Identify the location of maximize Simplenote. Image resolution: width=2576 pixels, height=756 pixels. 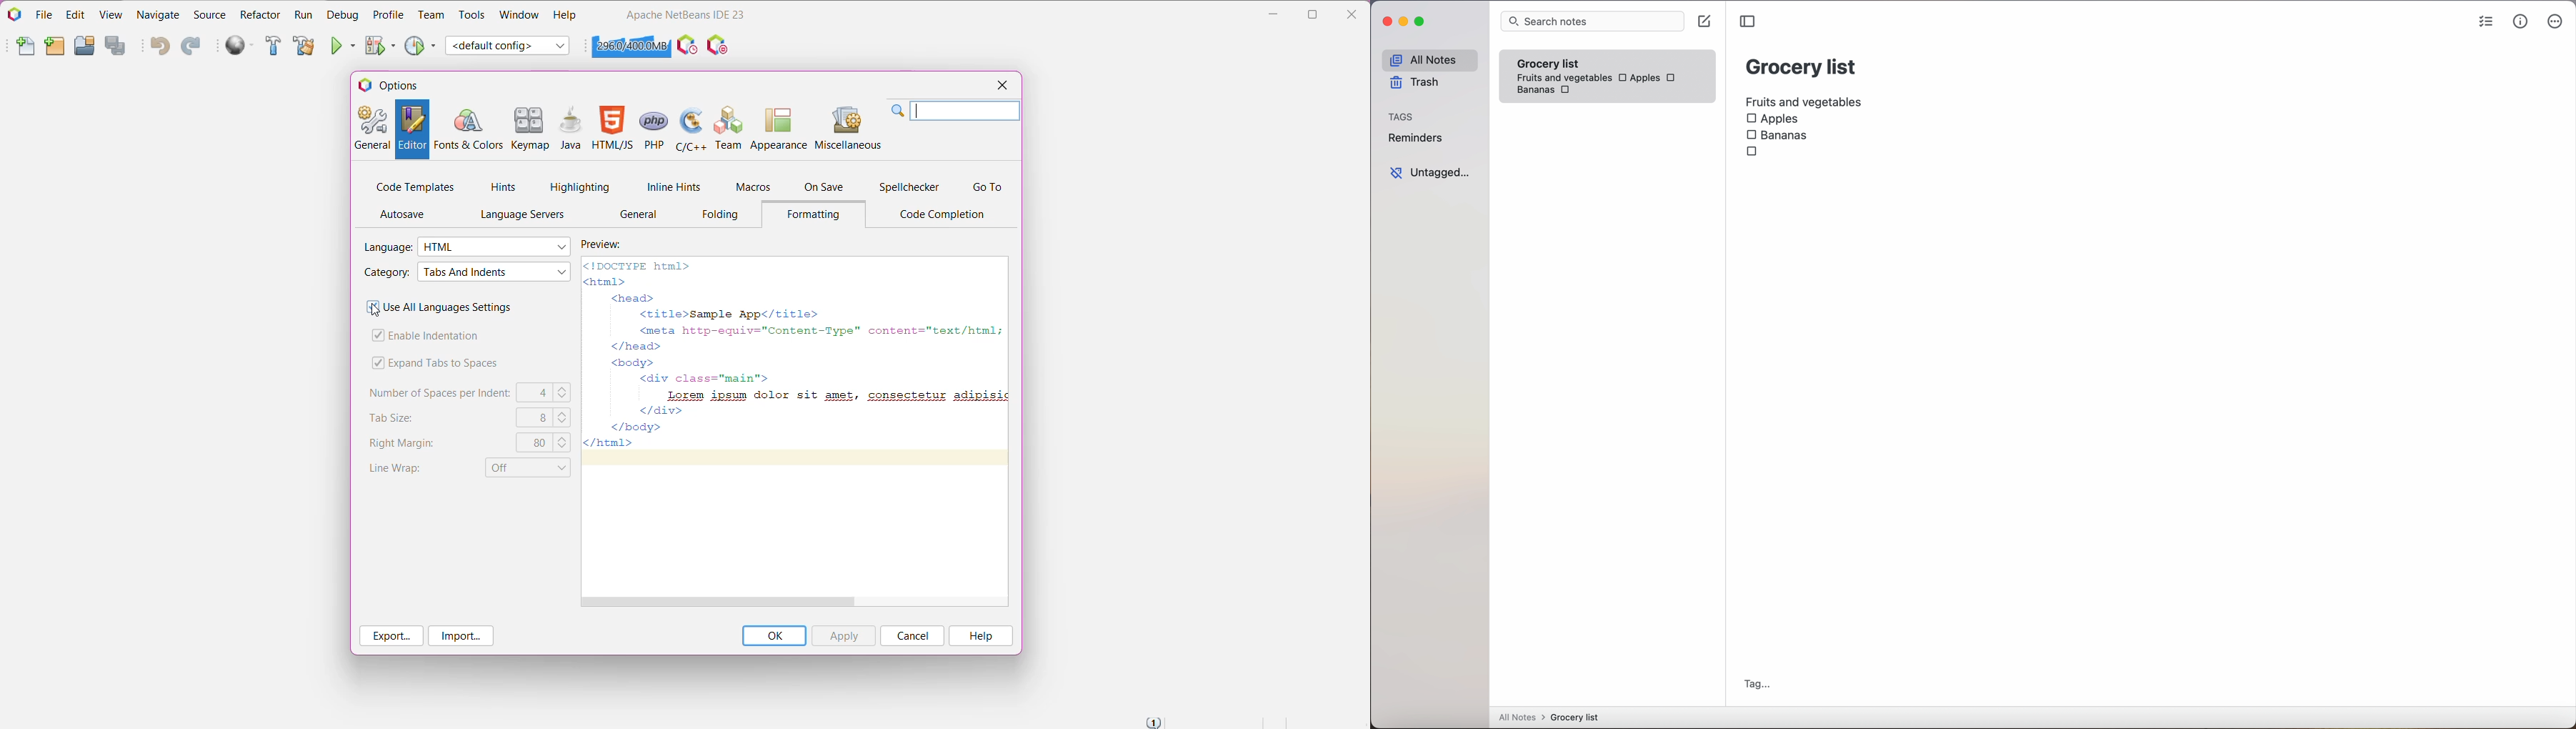
(1422, 22).